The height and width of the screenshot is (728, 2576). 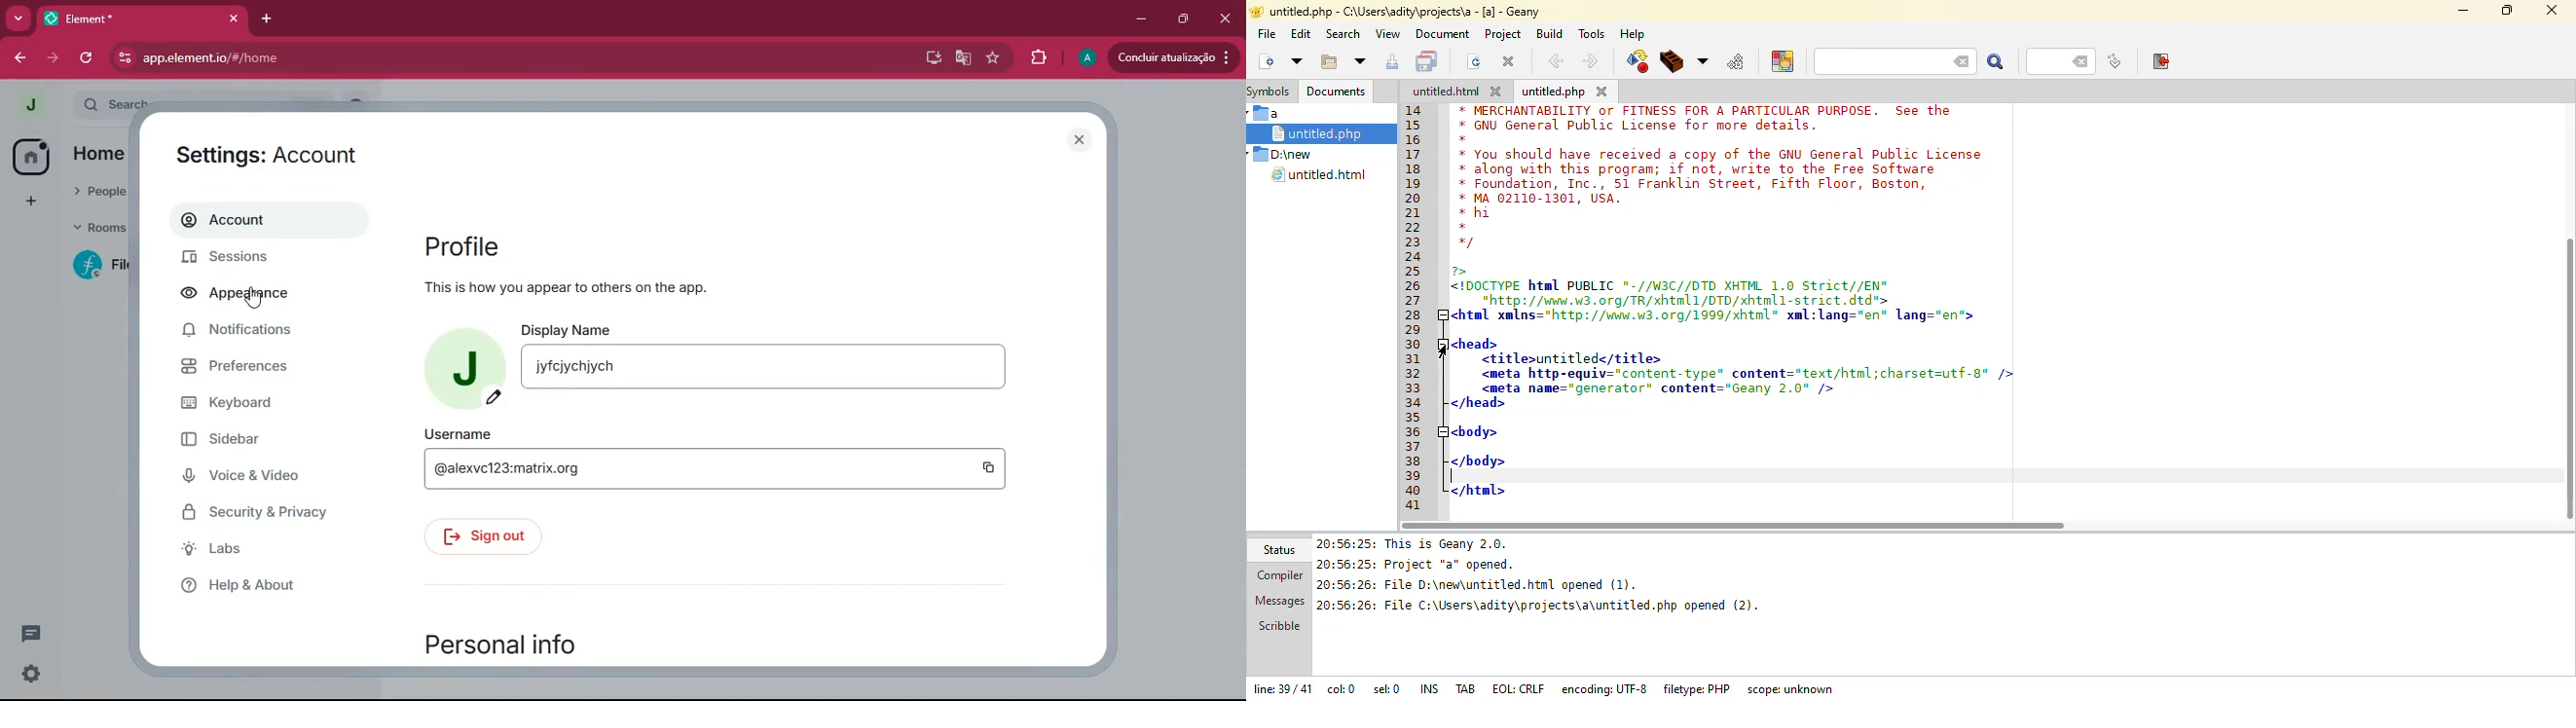 What do you see at coordinates (1738, 525) in the screenshot?
I see `horizontal scroll bar` at bounding box center [1738, 525].